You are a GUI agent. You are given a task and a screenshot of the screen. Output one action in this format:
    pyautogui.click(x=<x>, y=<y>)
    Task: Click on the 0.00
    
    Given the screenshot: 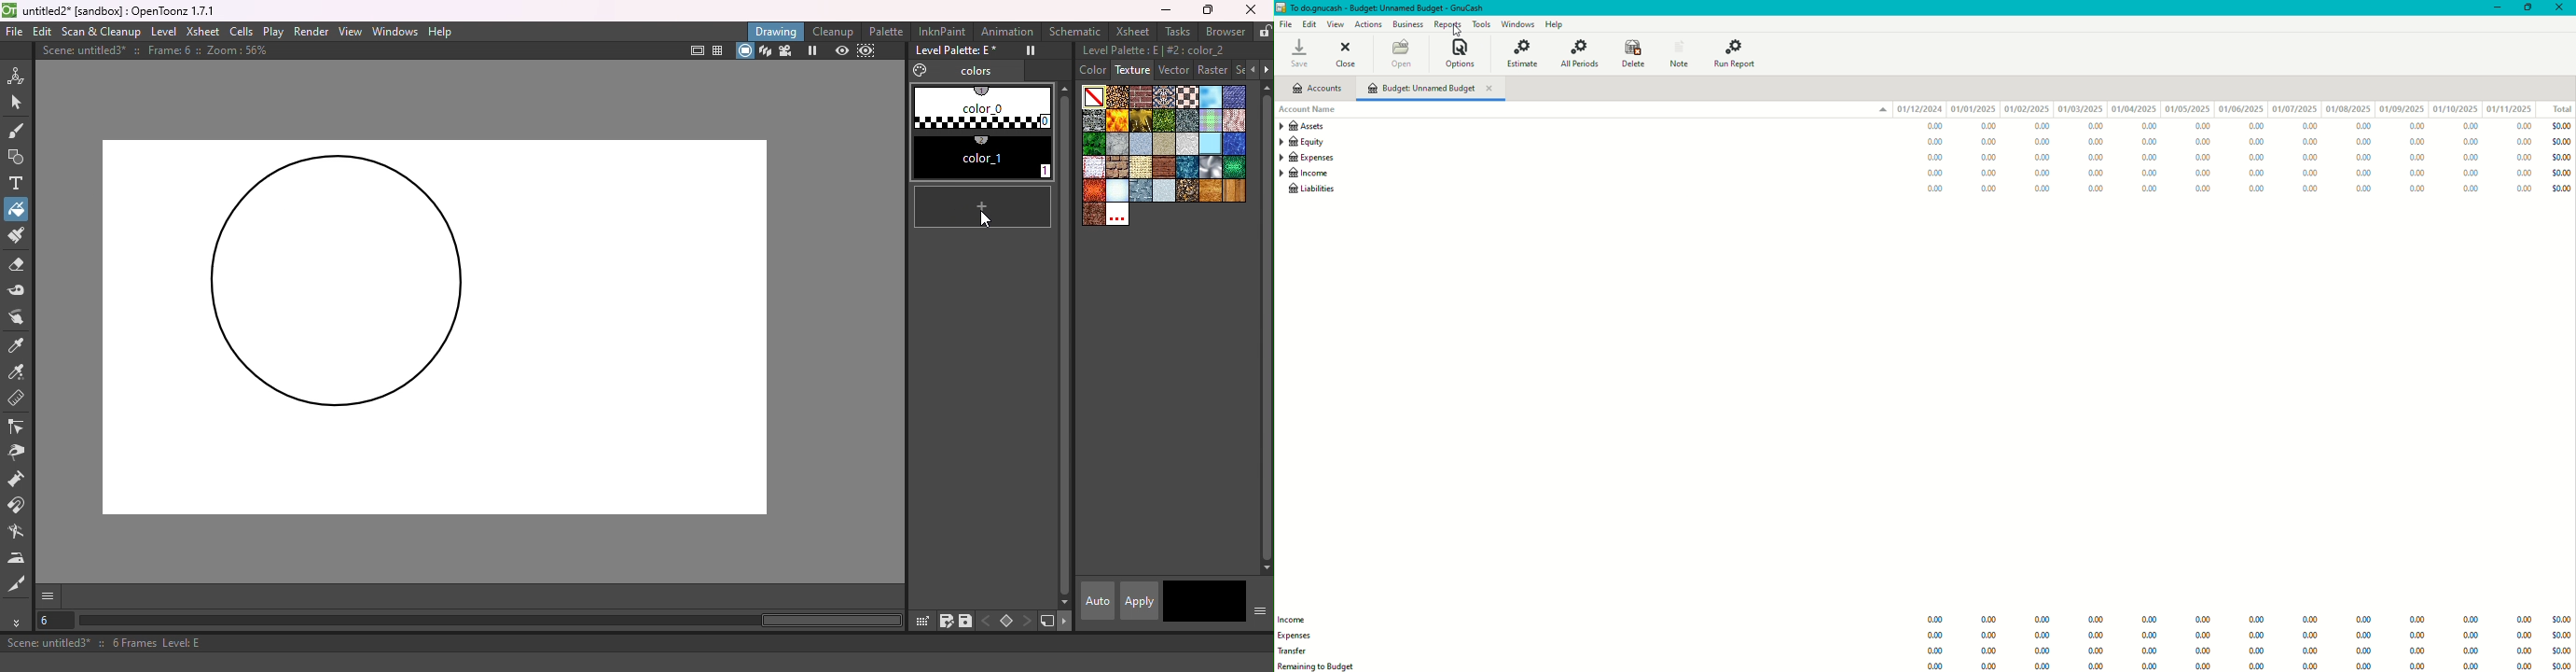 What is the action you would take?
    pyautogui.click(x=2204, y=665)
    